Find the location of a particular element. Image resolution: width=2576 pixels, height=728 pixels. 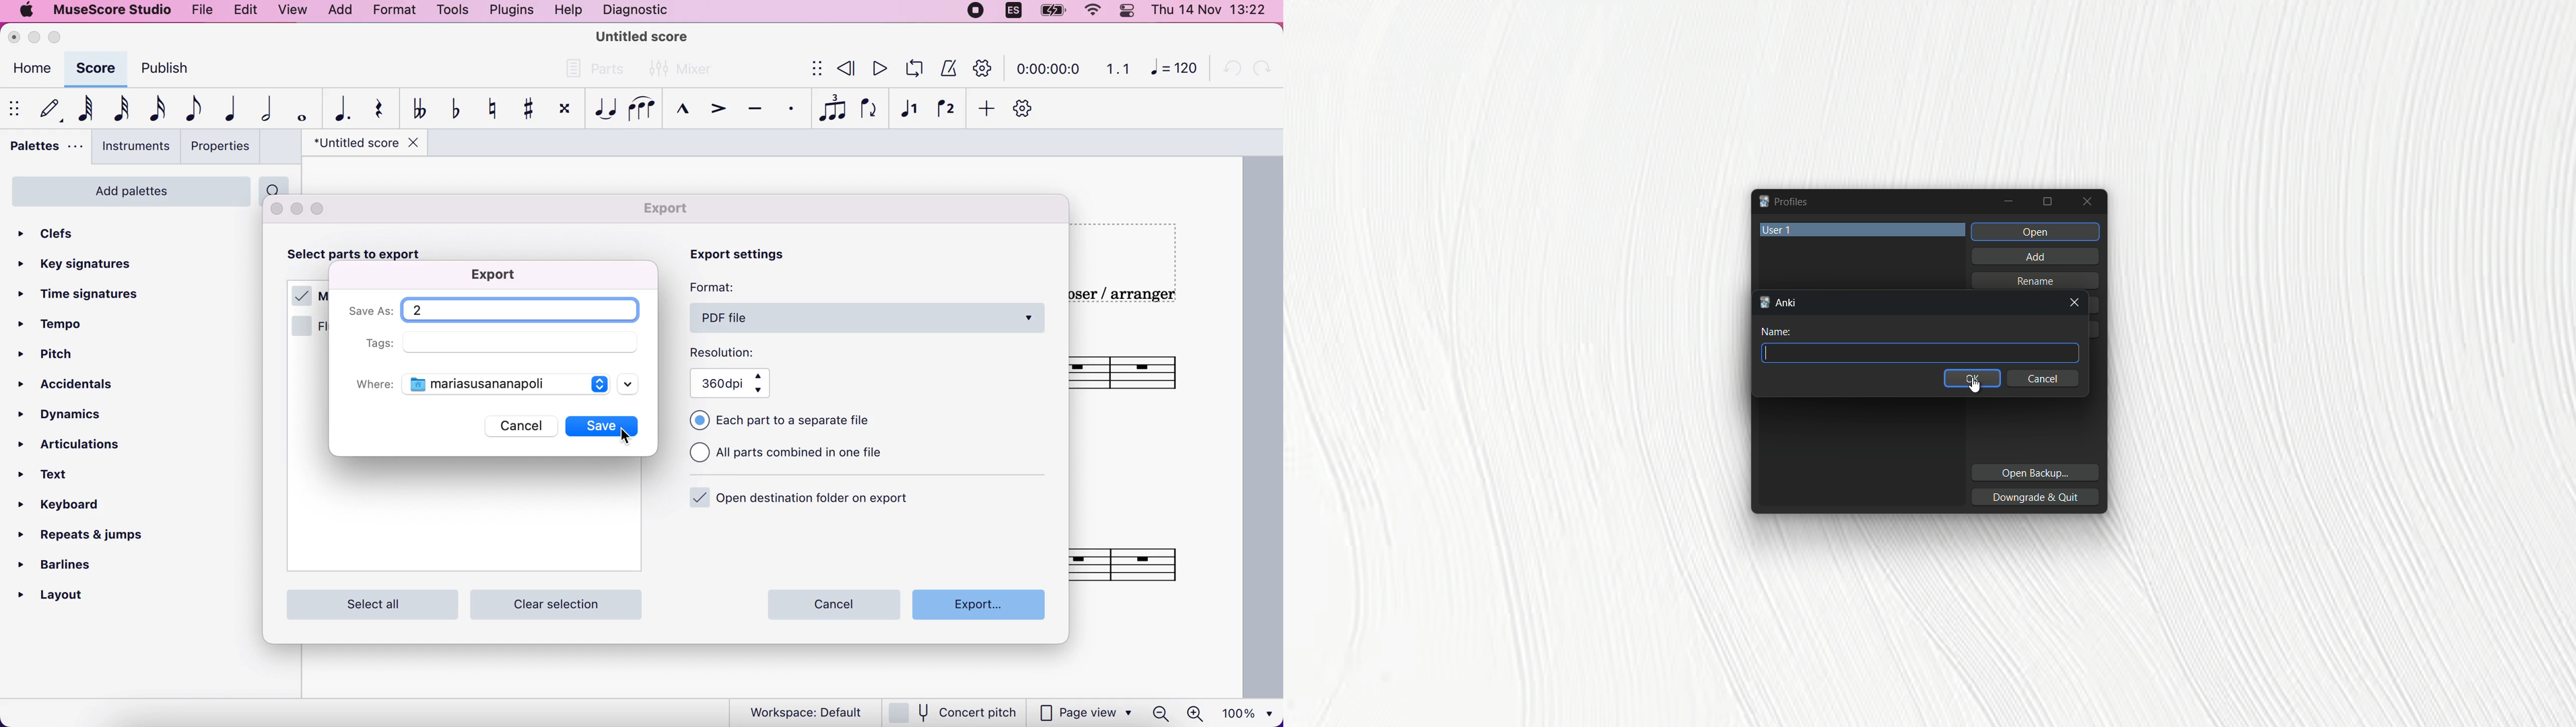

time signatures is located at coordinates (95, 295).